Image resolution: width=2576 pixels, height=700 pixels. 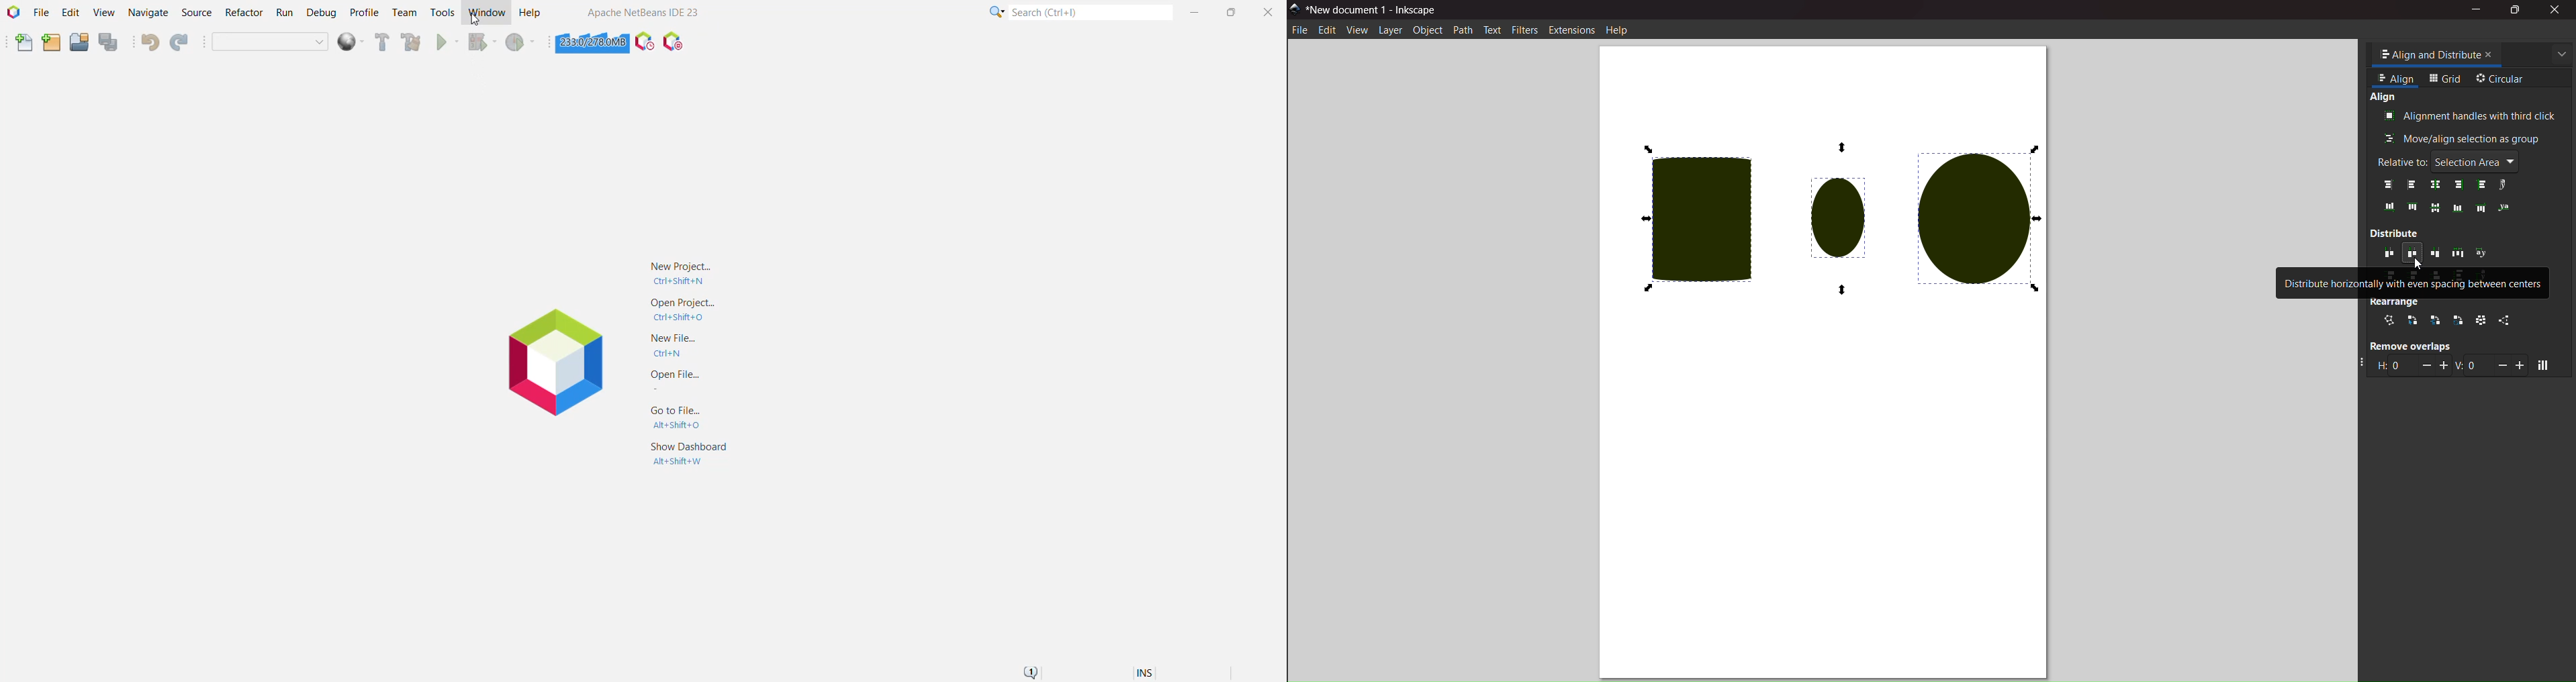 What do you see at coordinates (1389, 30) in the screenshot?
I see `layer` at bounding box center [1389, 30].